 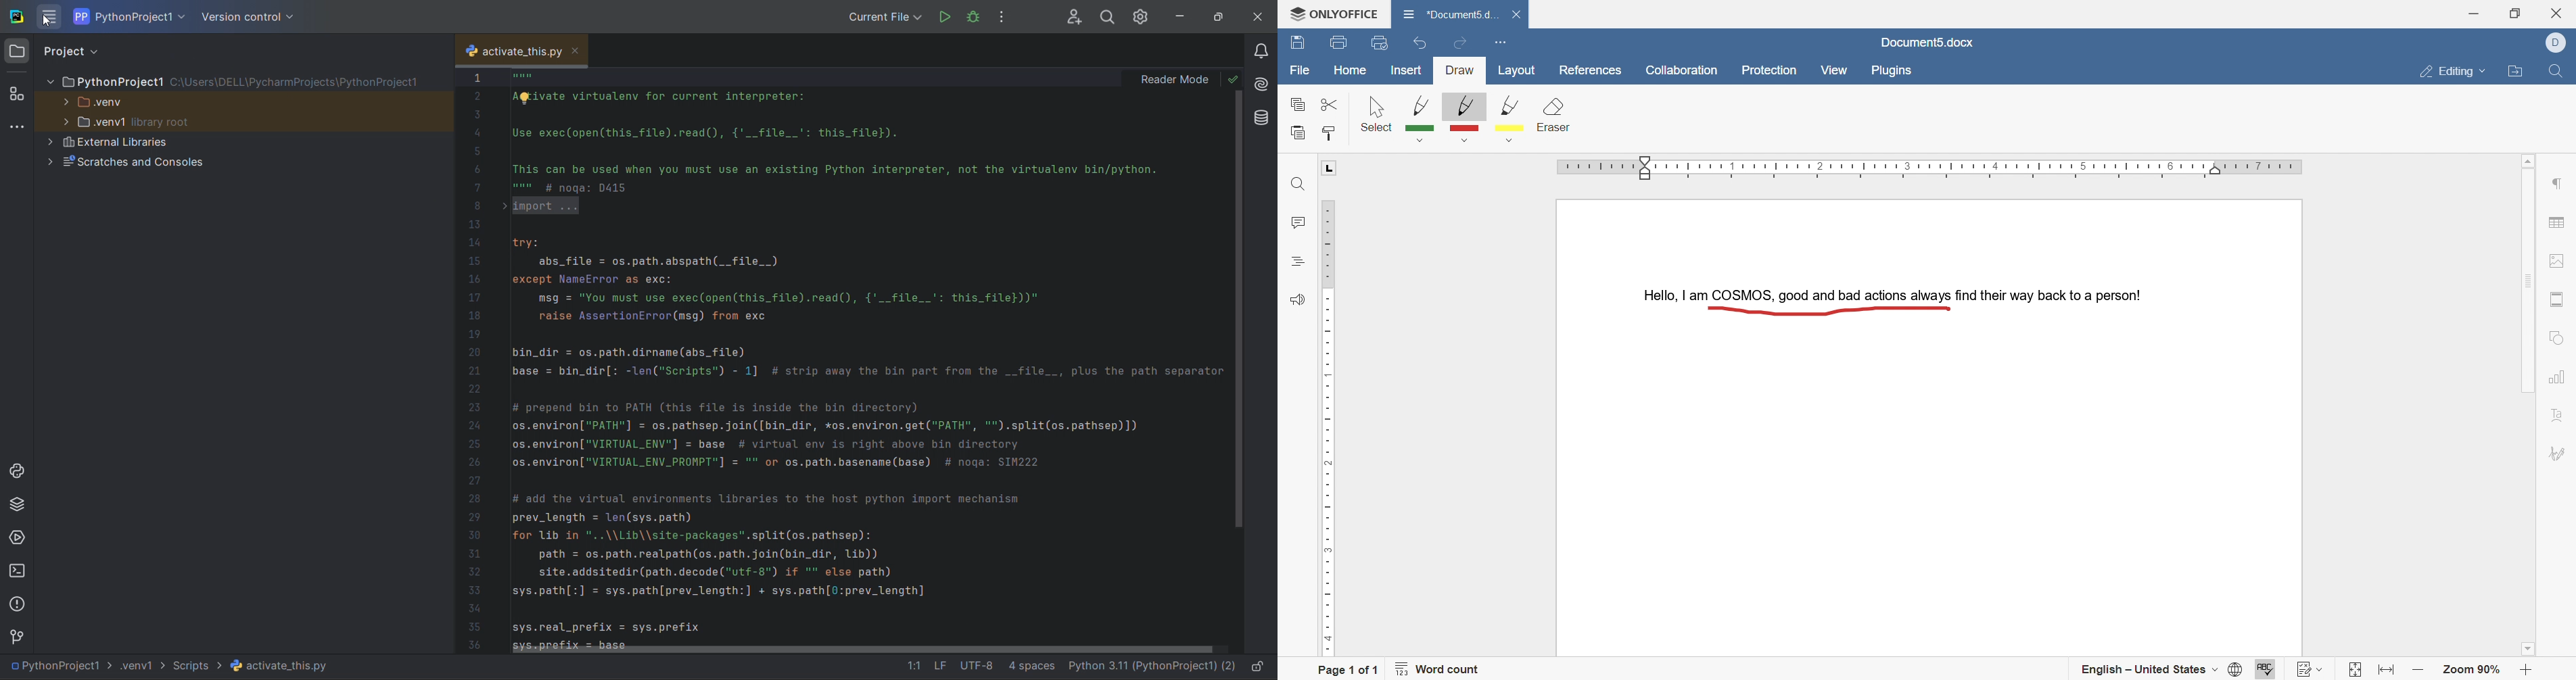 What do you see at coordinates (1298, 105) in the screenshot?
I see `copy` at bounding box center [1298, 105].